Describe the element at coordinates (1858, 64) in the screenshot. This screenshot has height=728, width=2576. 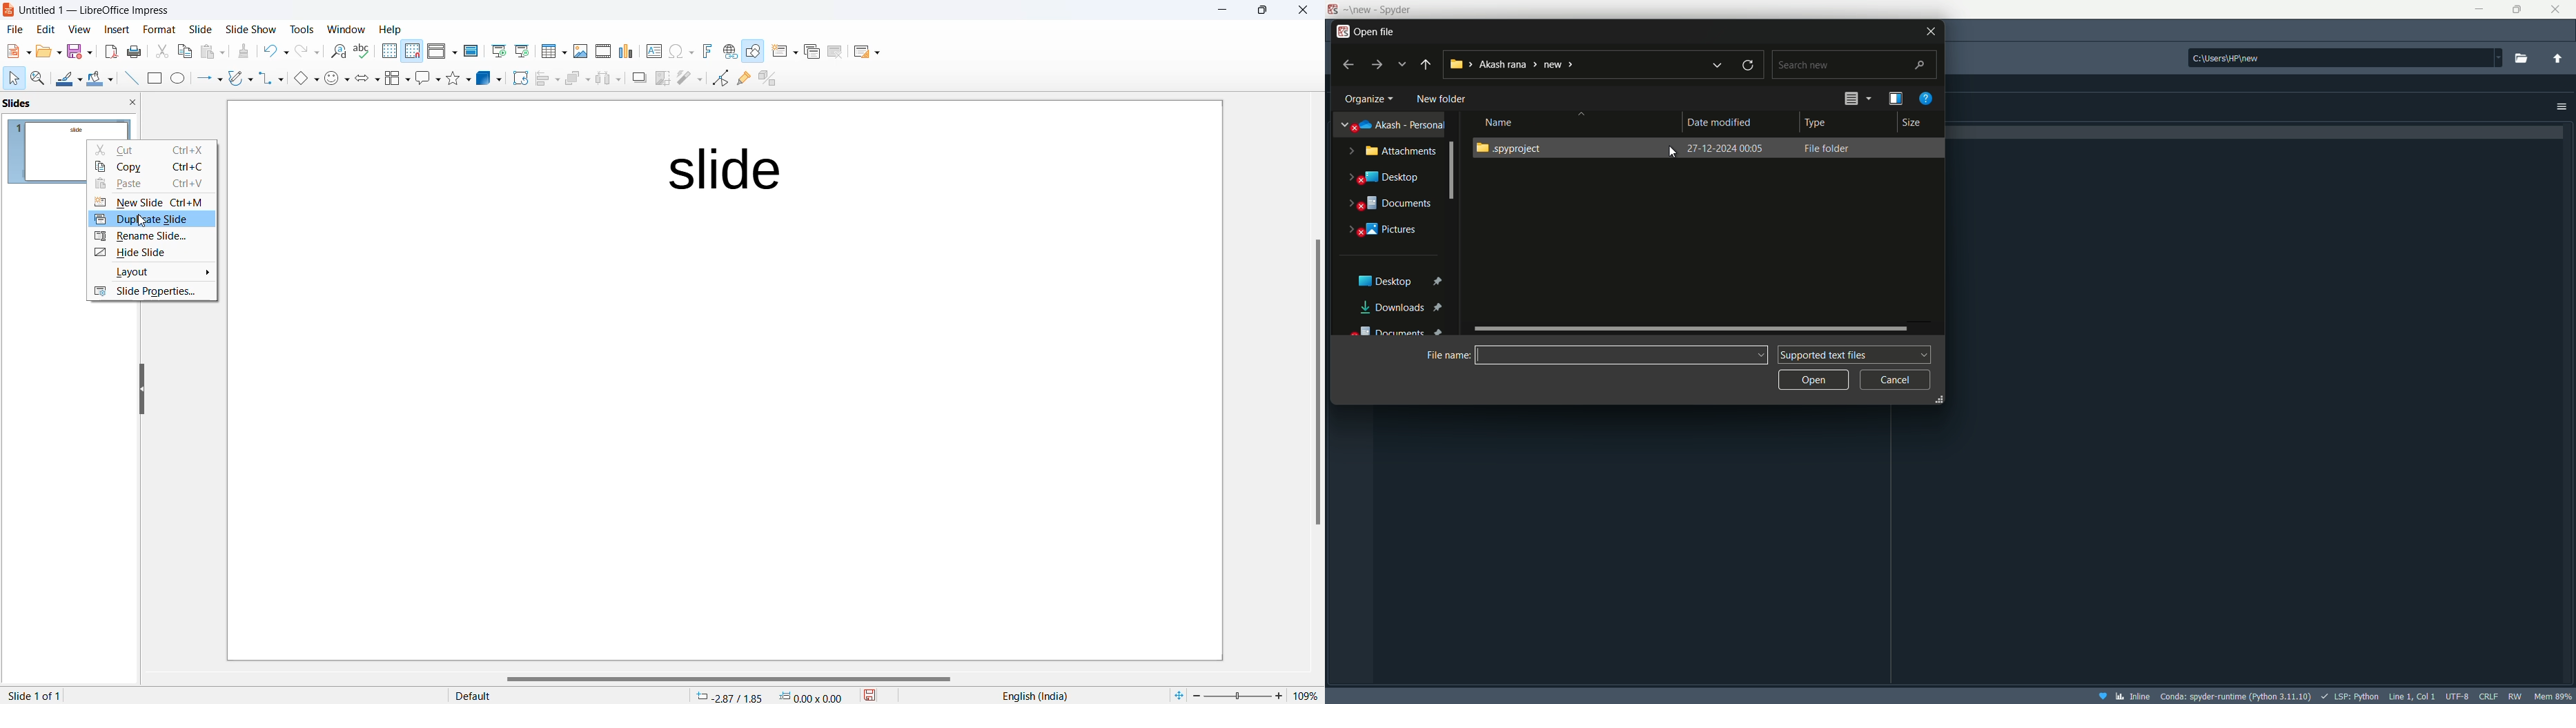
I see `Search bar` at that location.